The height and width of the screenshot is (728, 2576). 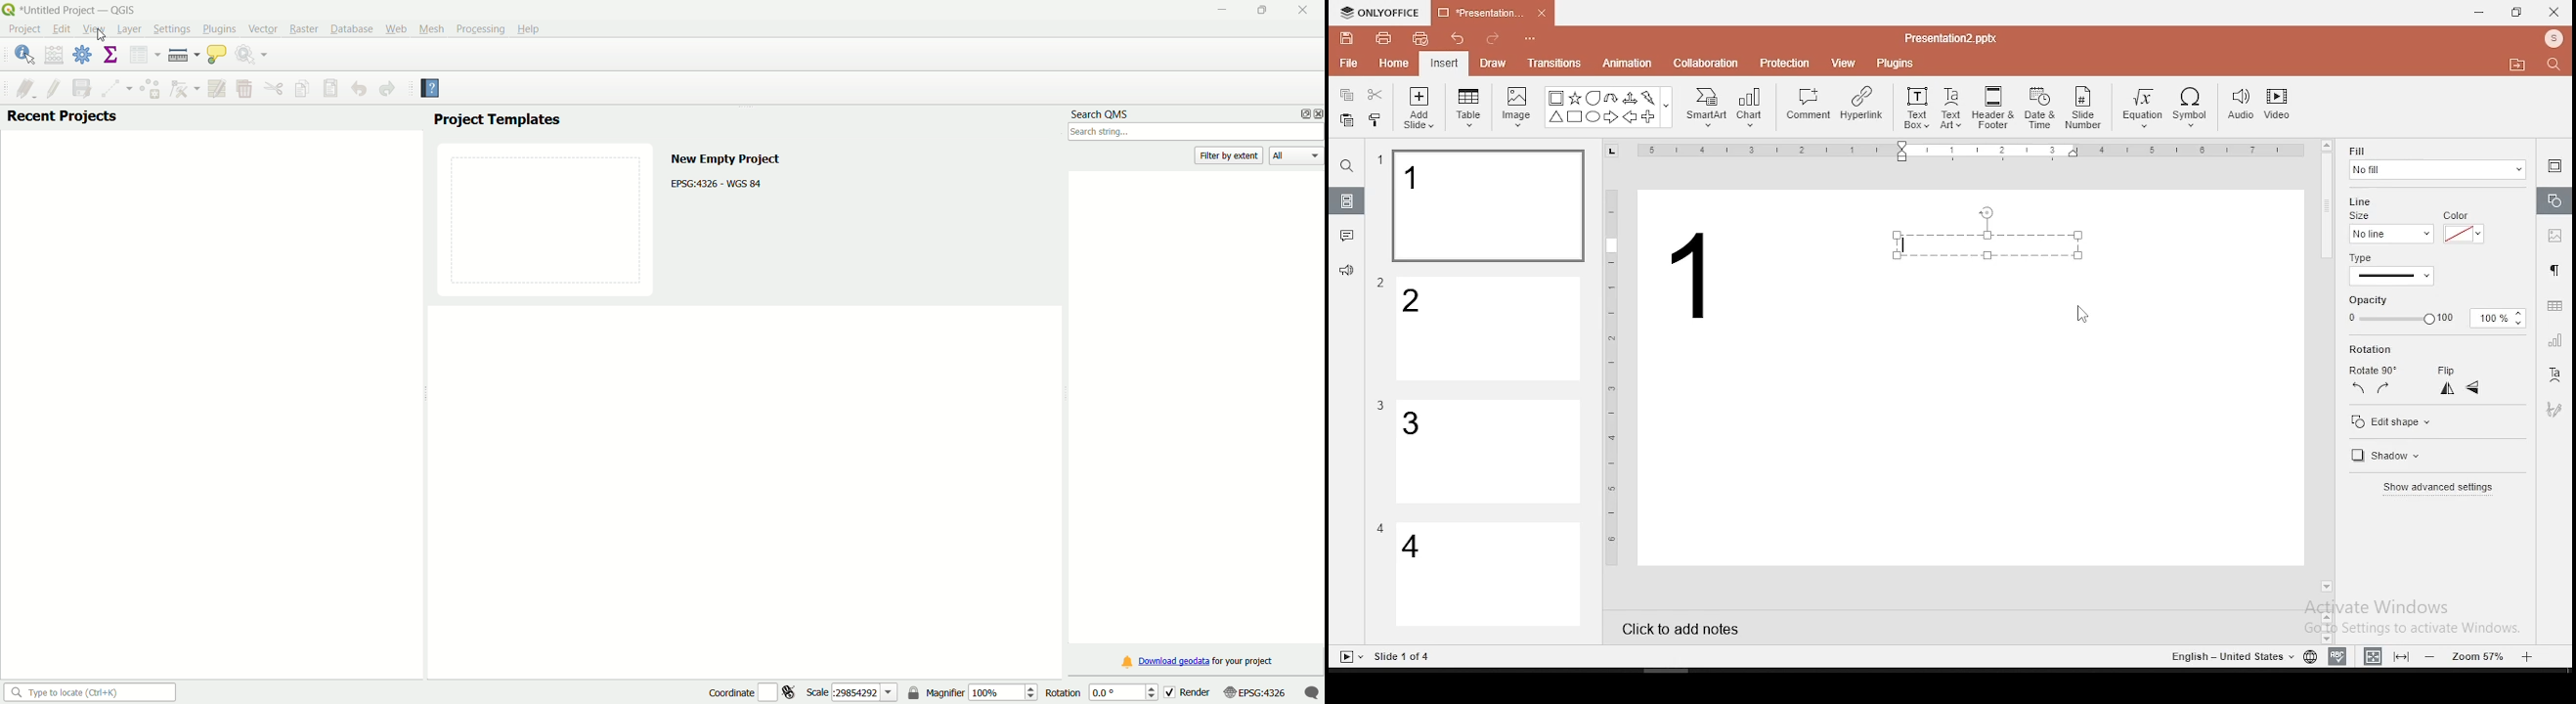 What do you see at coordinates (480, 28) in the screenshot?
I see `Processing` at bounding box center [480, 28].